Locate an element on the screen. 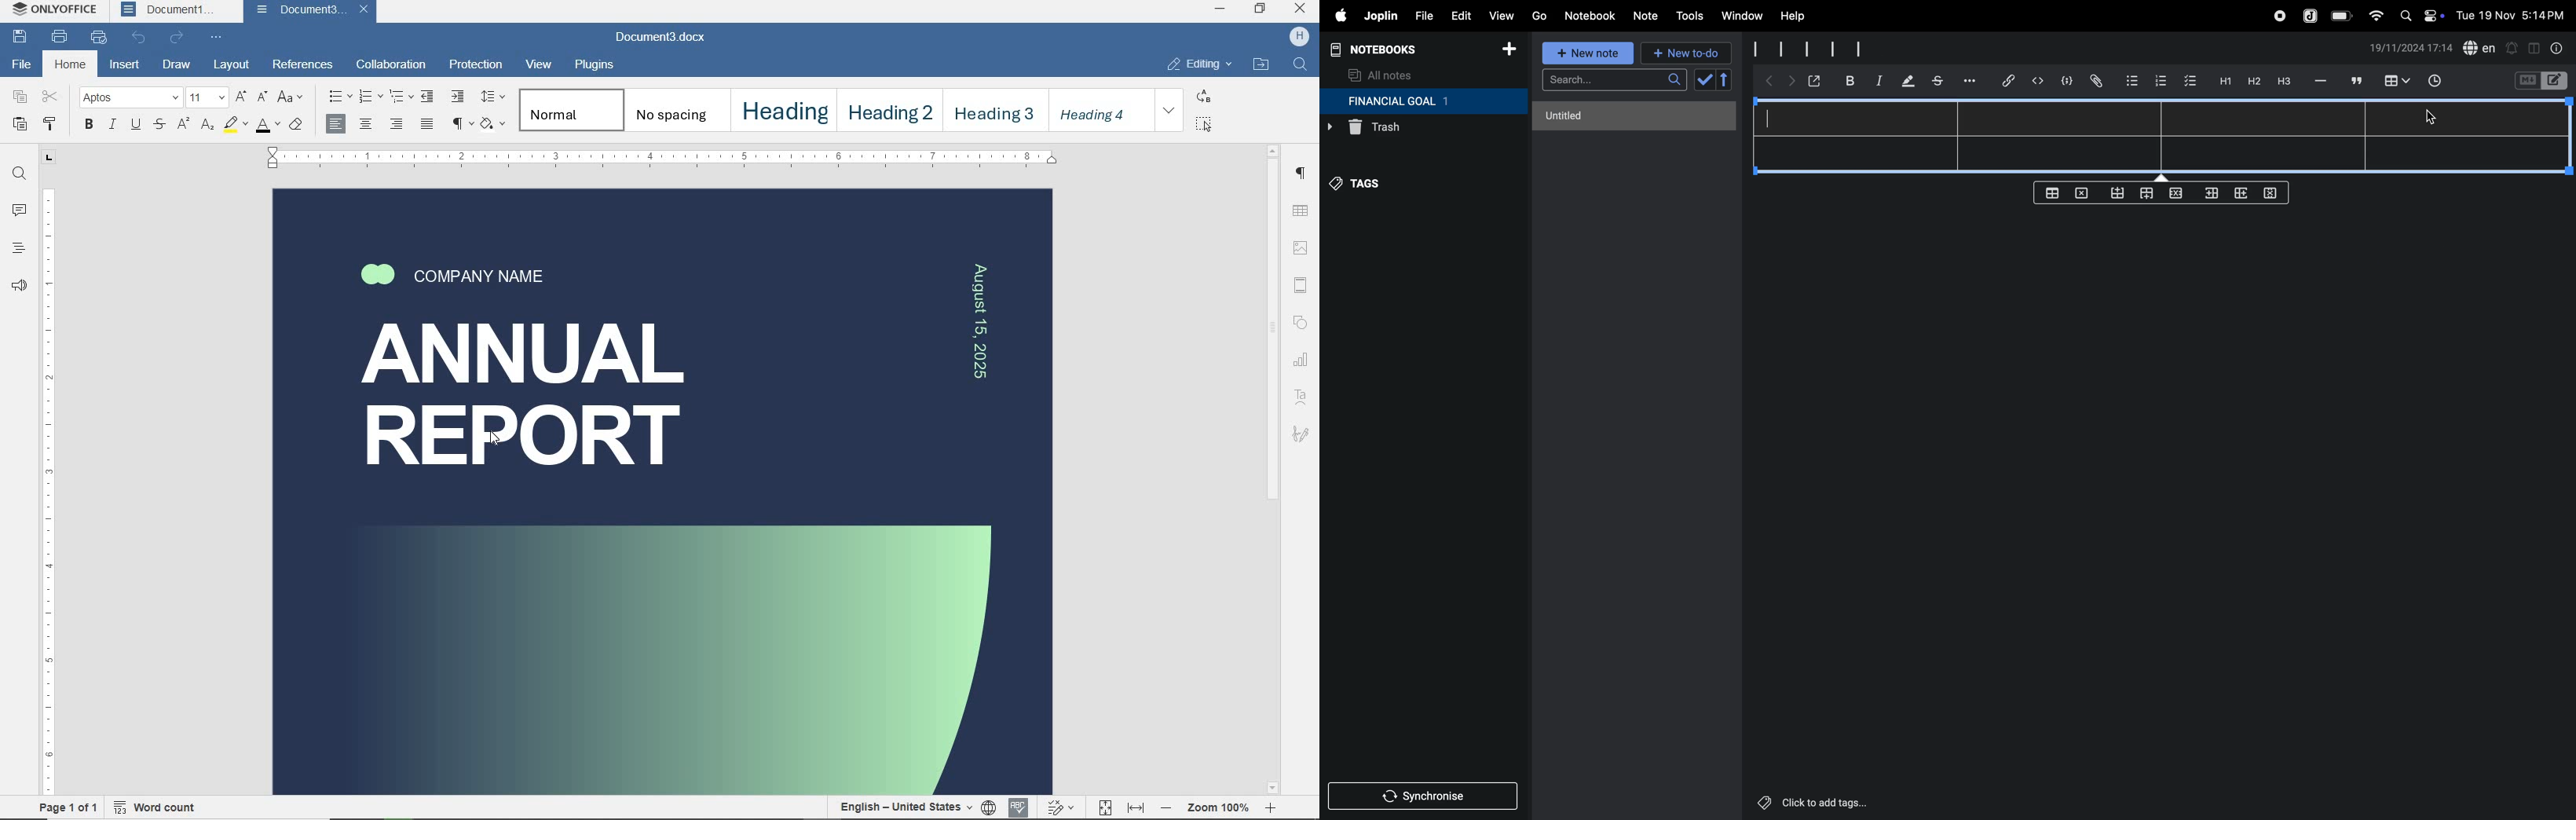  help is located at coordinates (1801, 16).